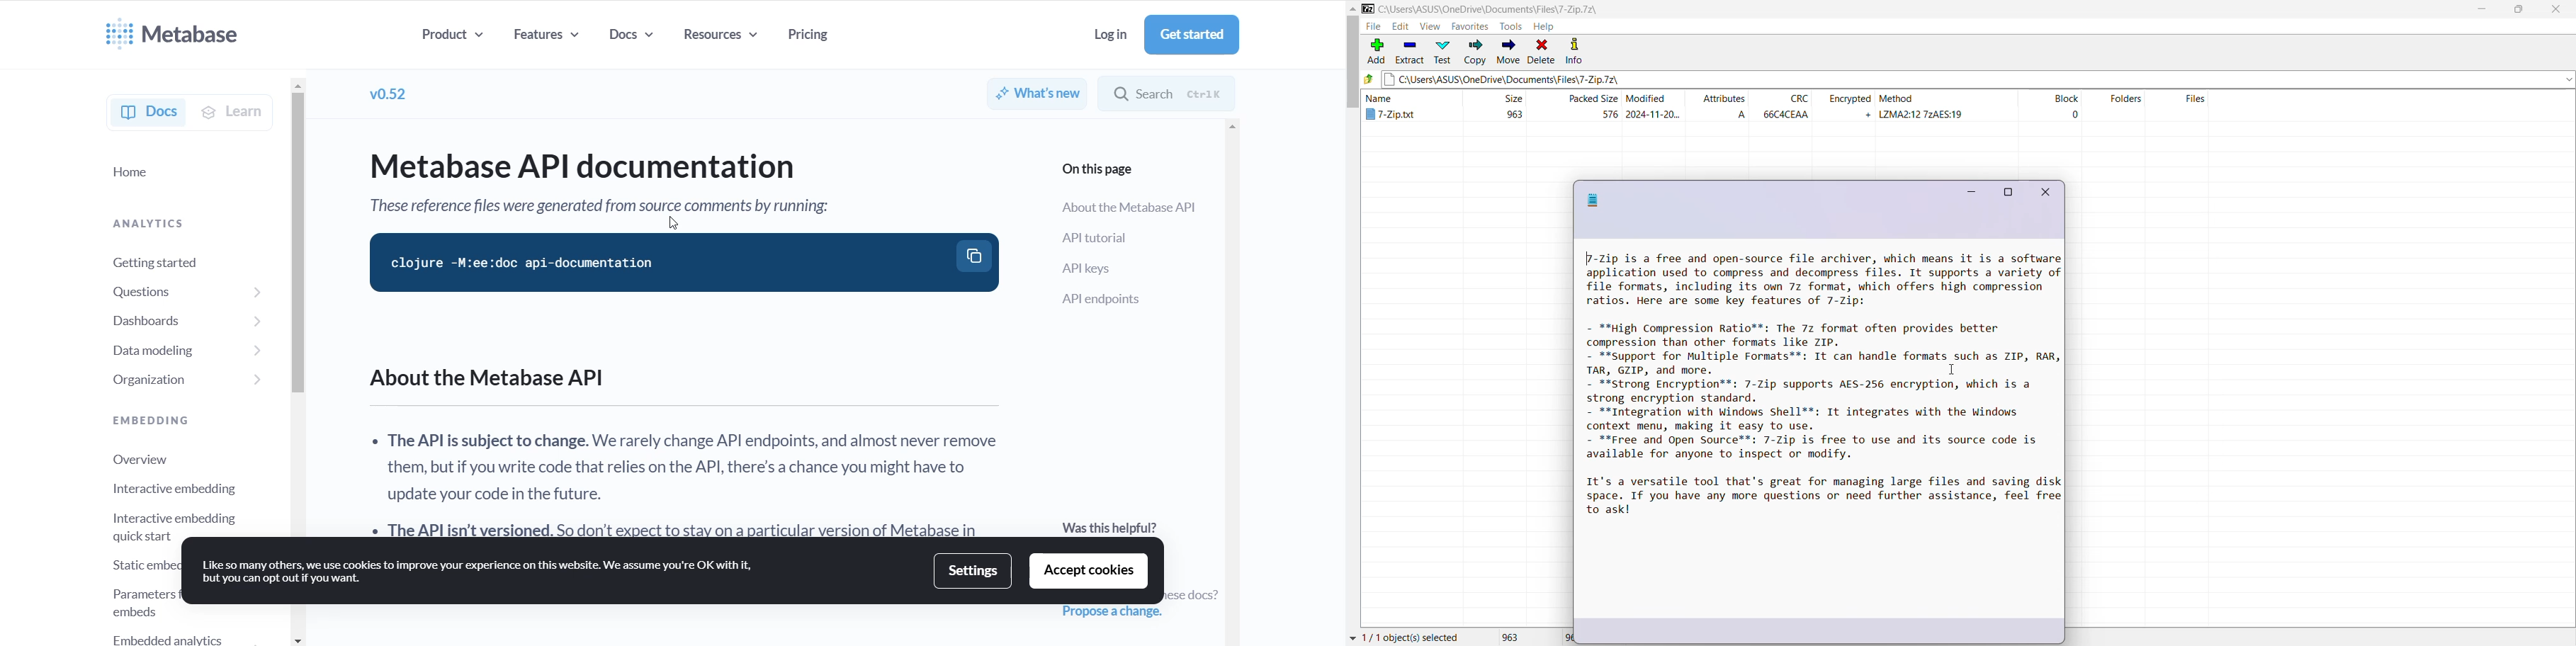  Describe the element at coordinates (662, 263) in the screenshot. I see `code` at that location.